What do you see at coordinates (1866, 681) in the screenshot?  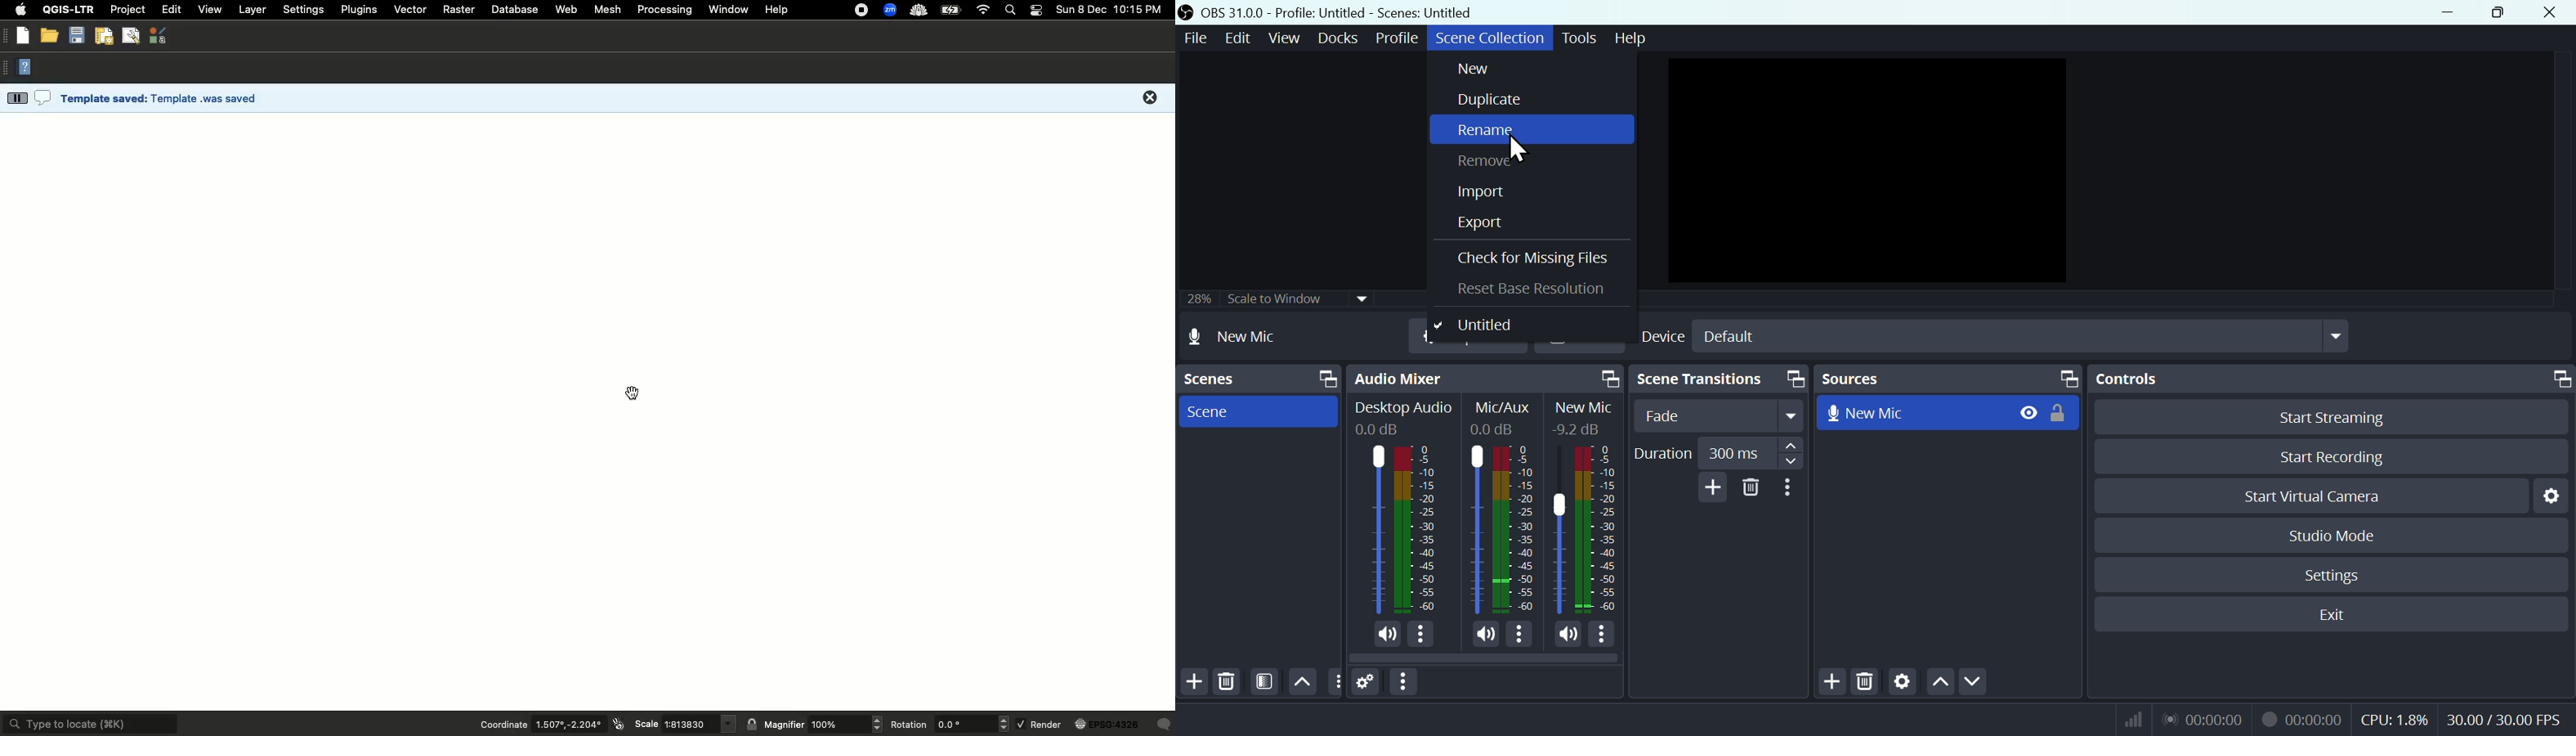 I see `Delete` at bounding box center [1866, 681].